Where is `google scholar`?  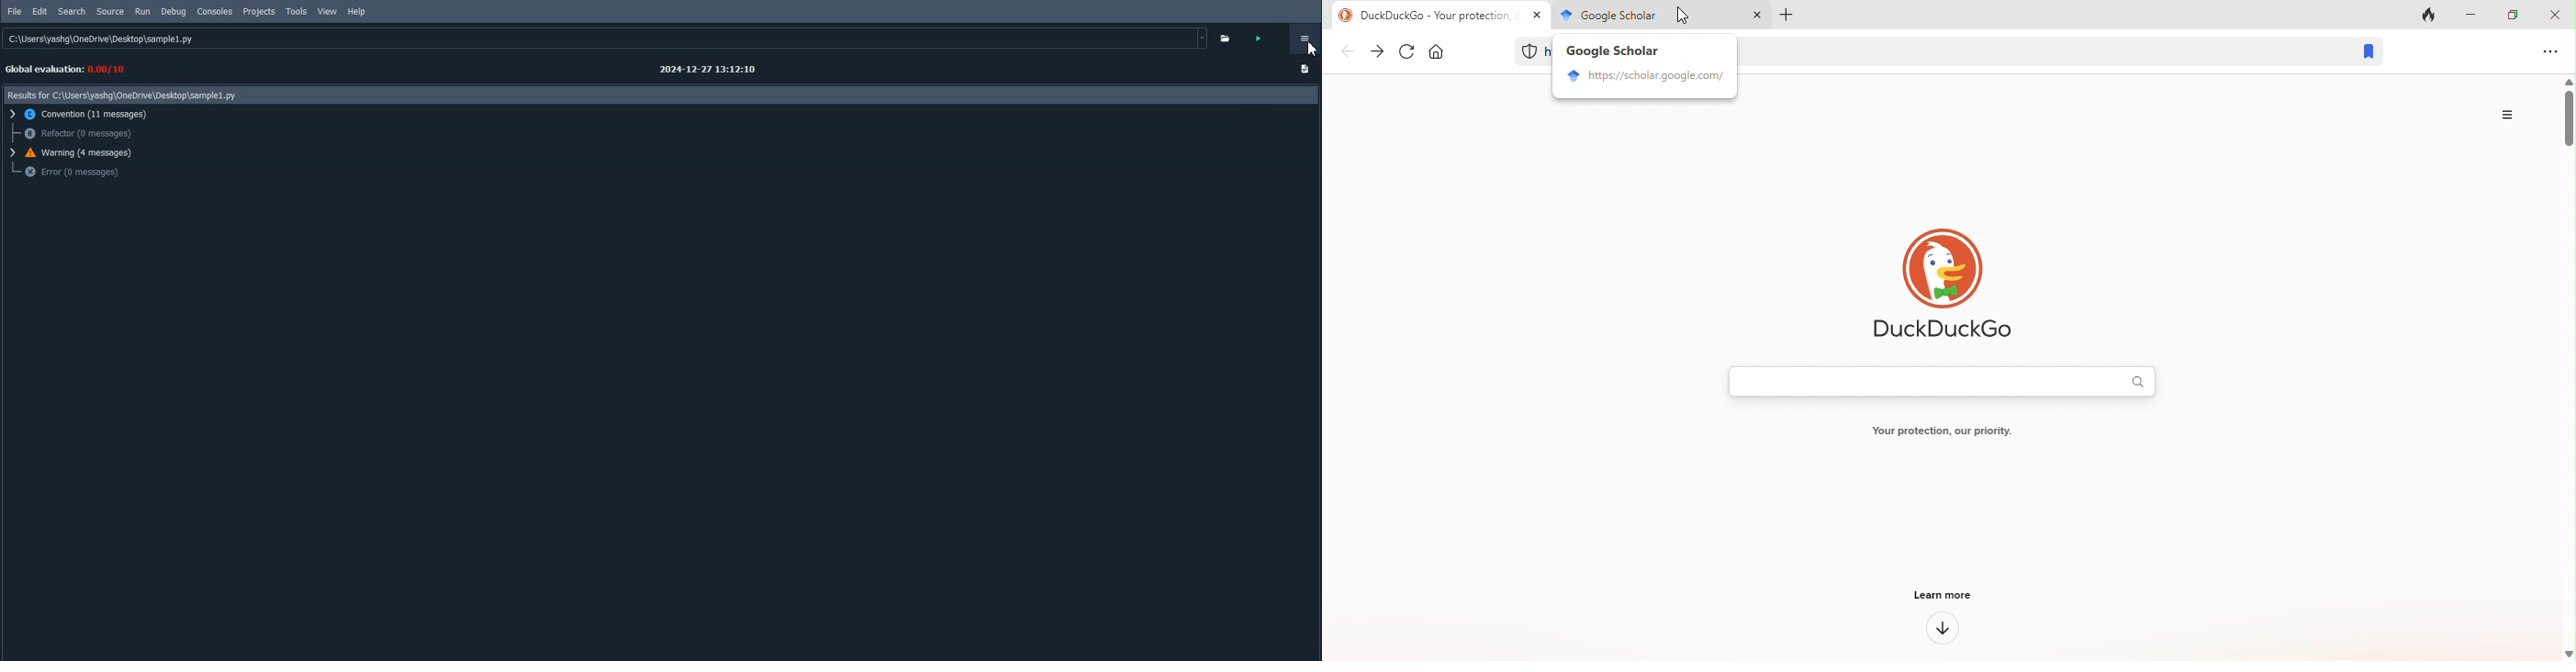
google scholar is located at coordinates (1602, 14).